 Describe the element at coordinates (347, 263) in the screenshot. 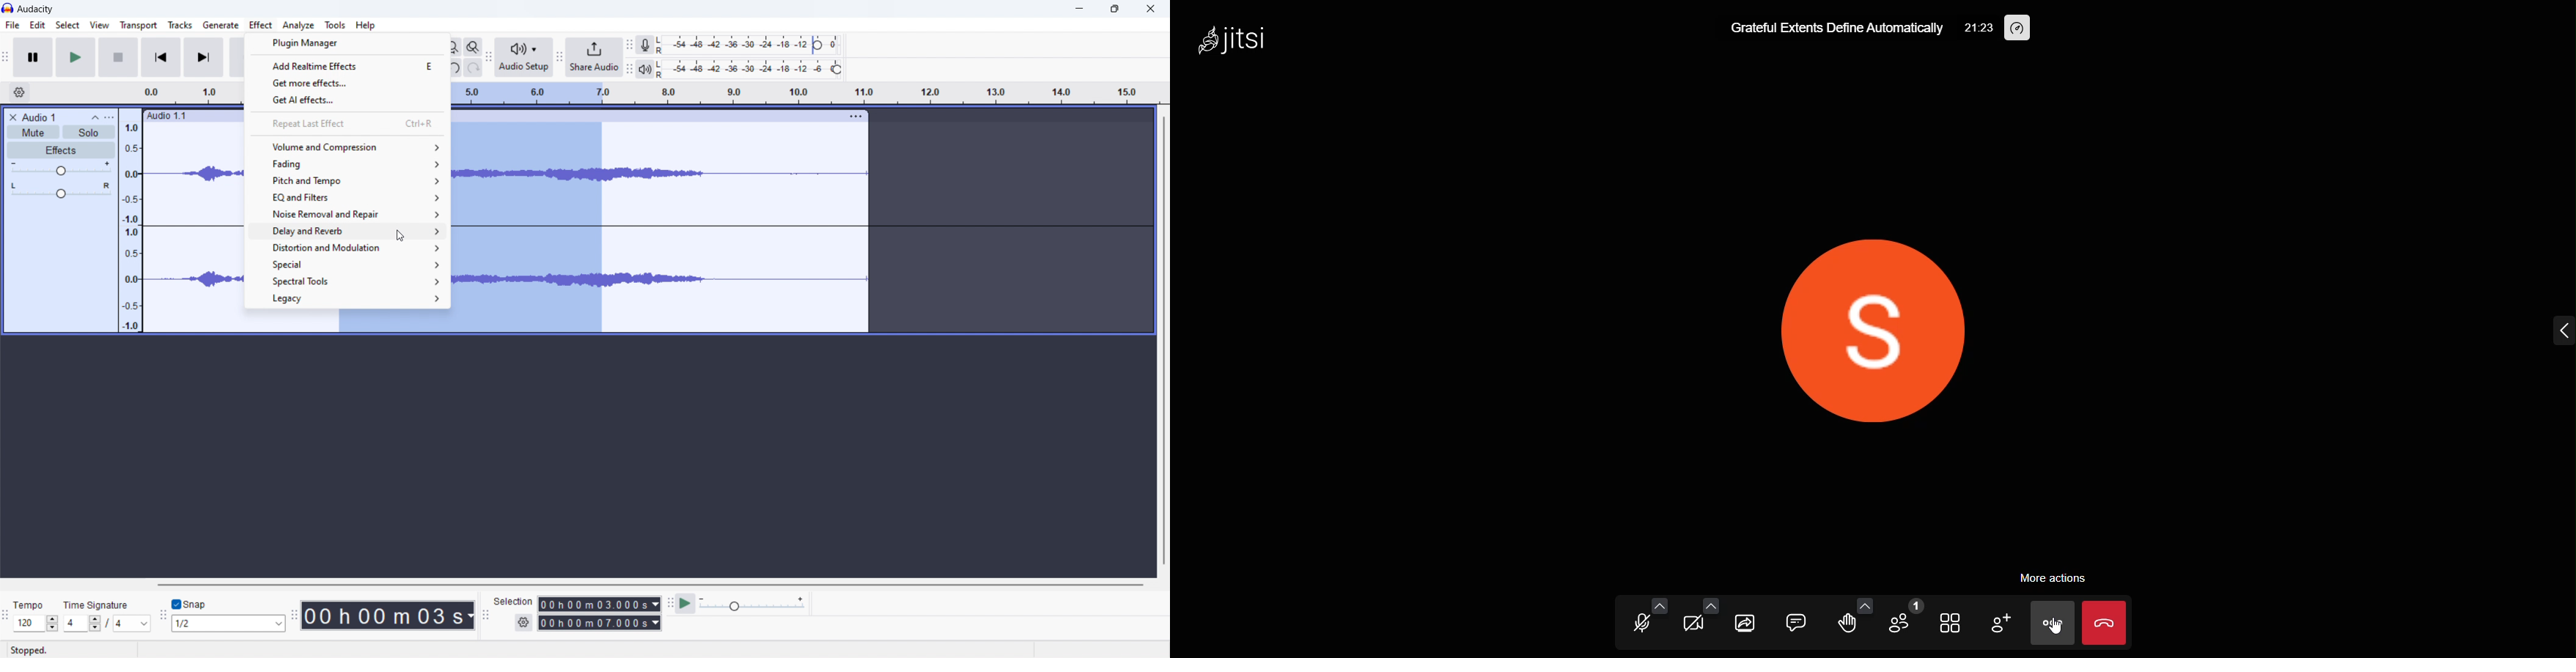

I see `special` at that location.